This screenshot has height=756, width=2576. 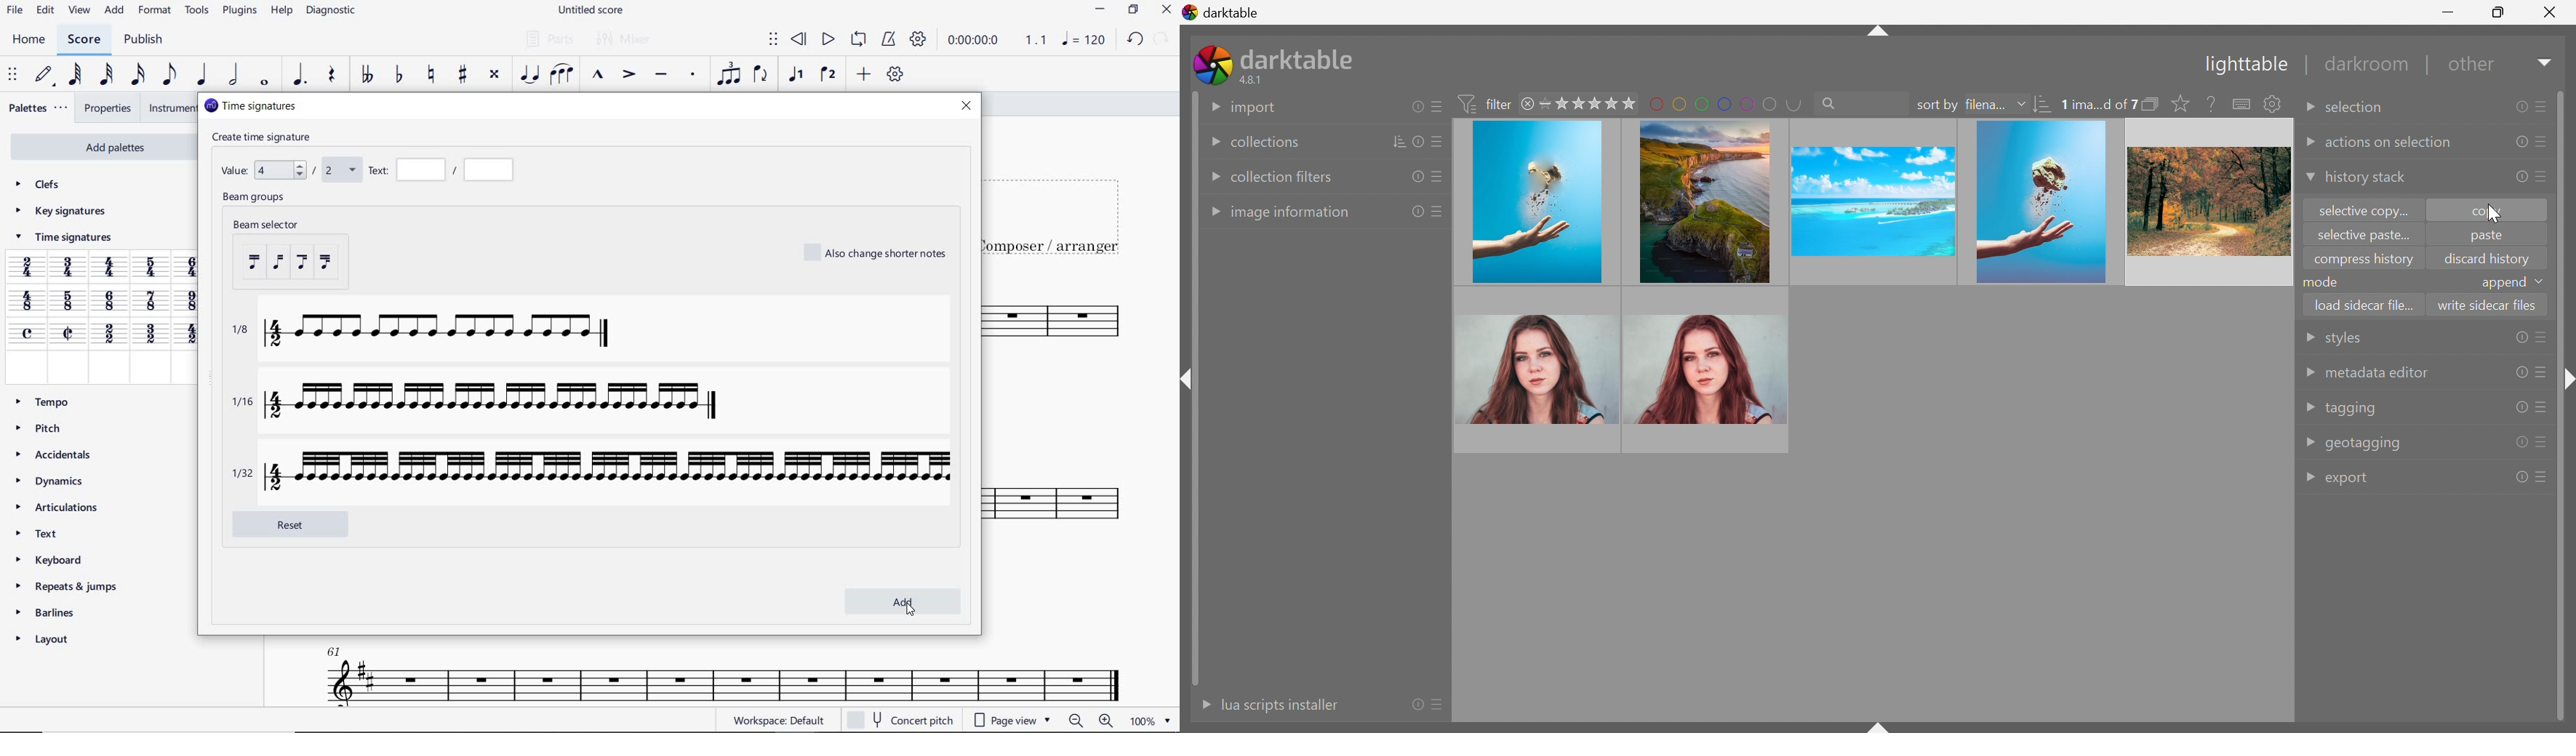 I want to click on darkroom, so click(x=2369, y=65).